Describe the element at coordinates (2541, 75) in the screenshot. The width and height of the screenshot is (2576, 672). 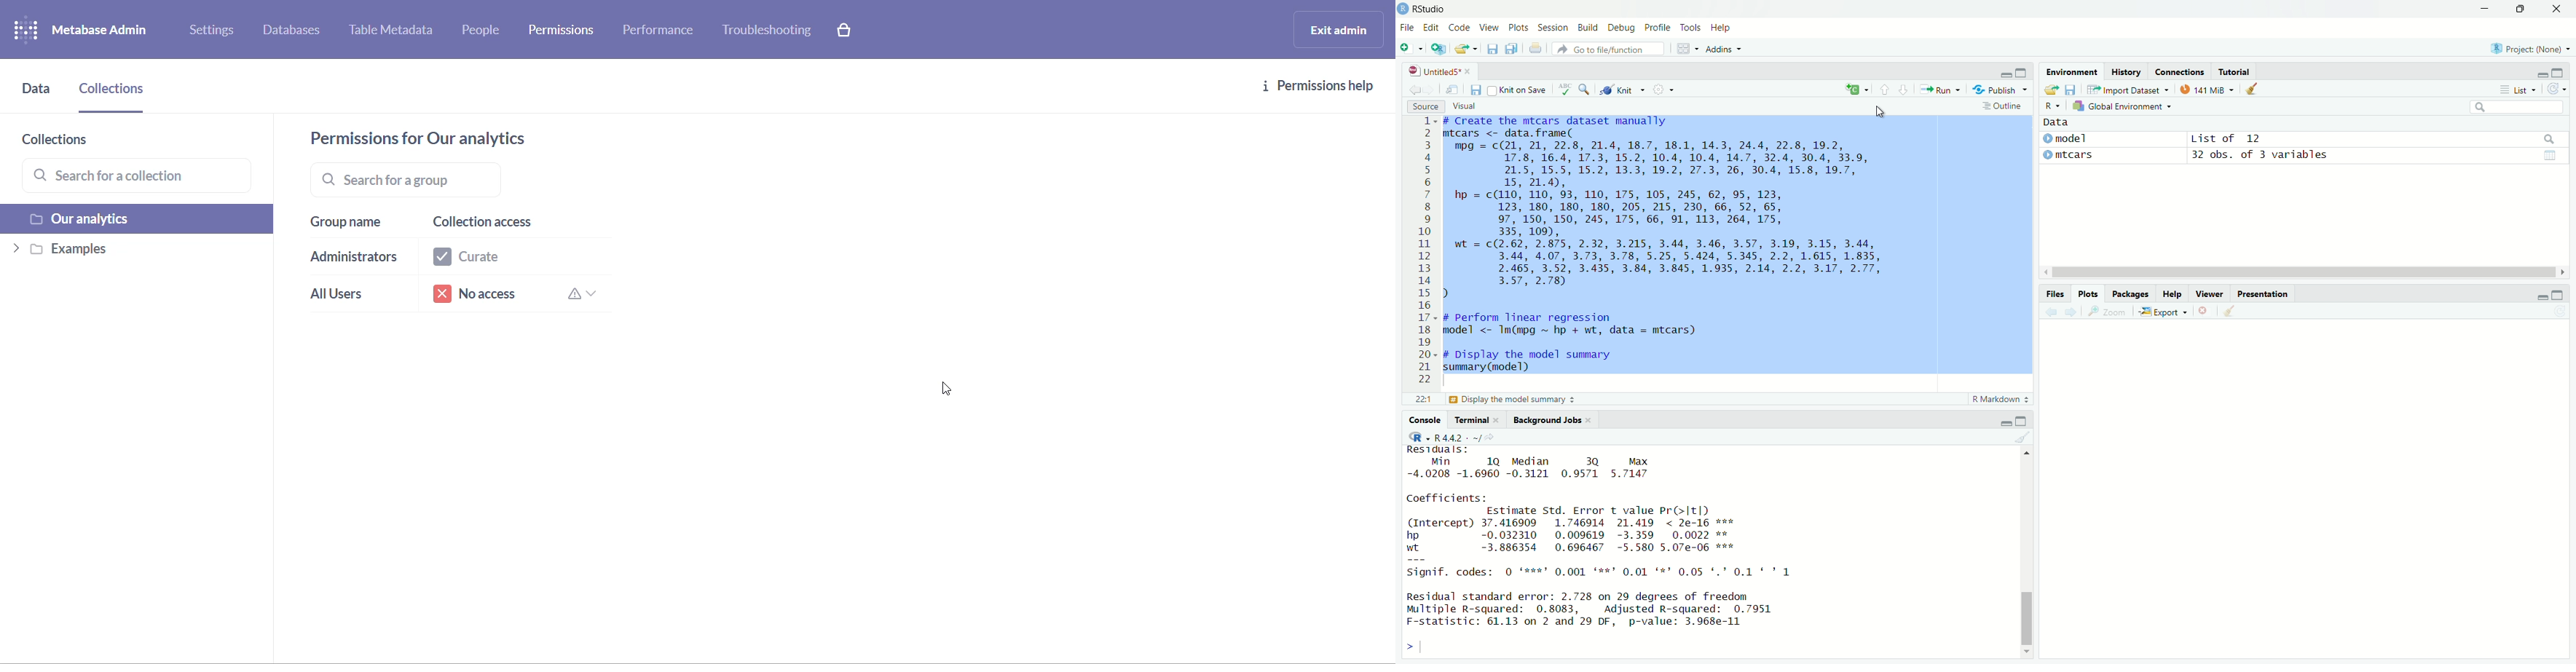
I see `minimize` at that location.